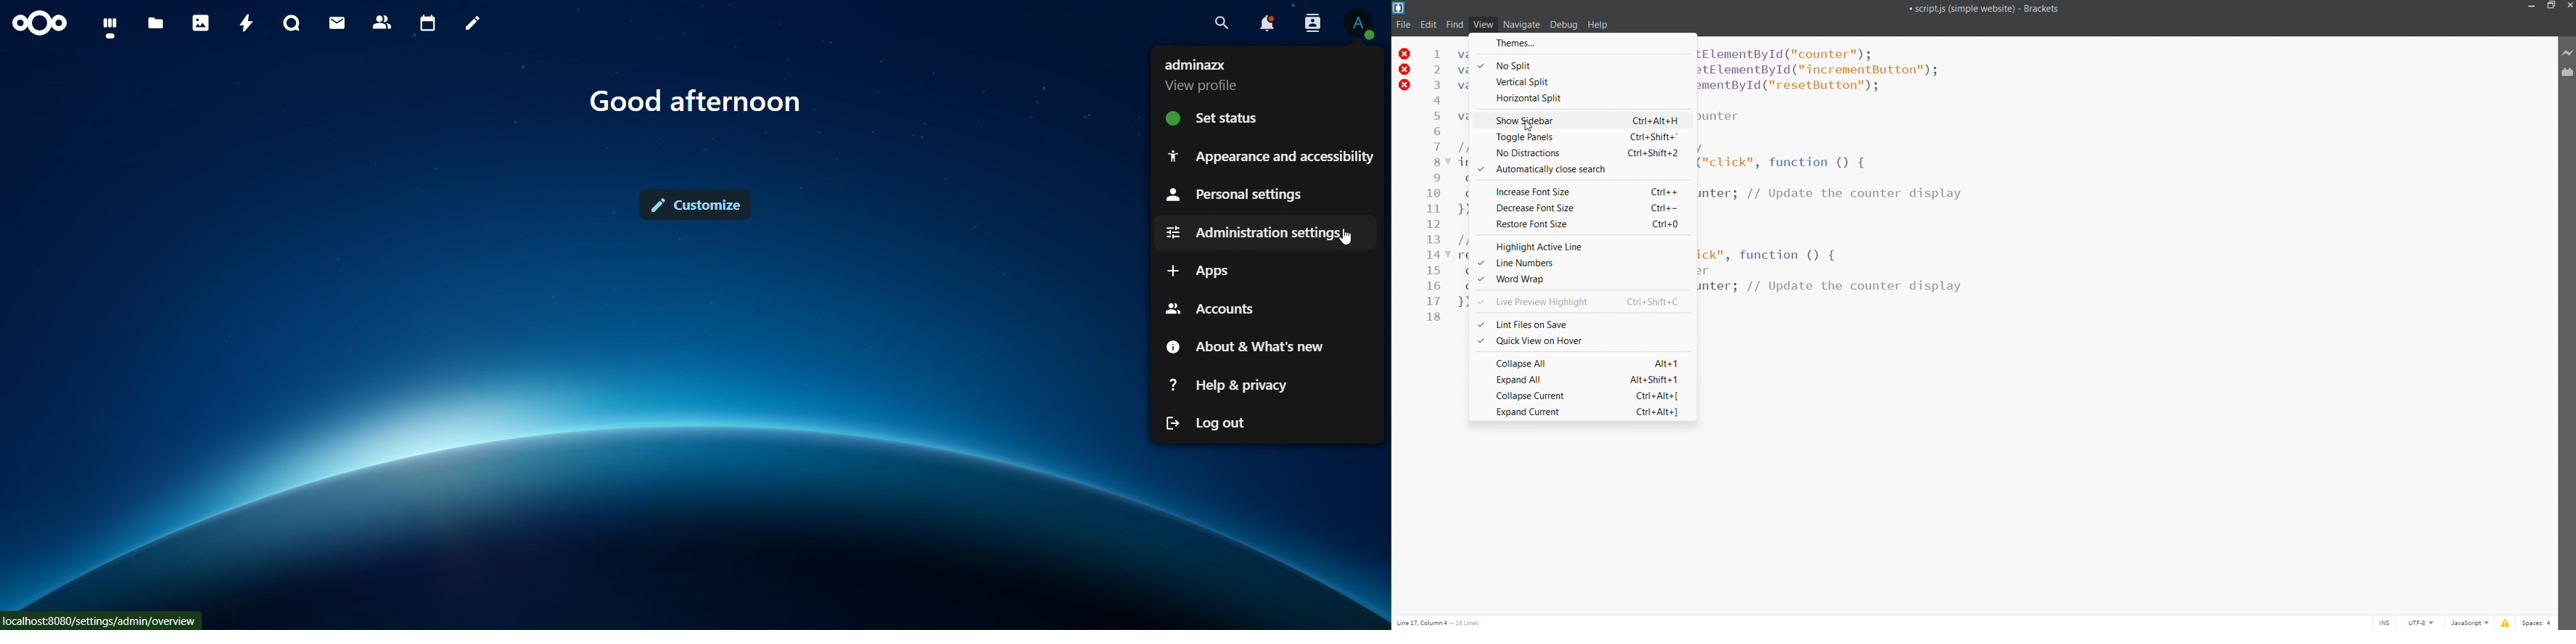  I want to click on notes, so click(473, 22).